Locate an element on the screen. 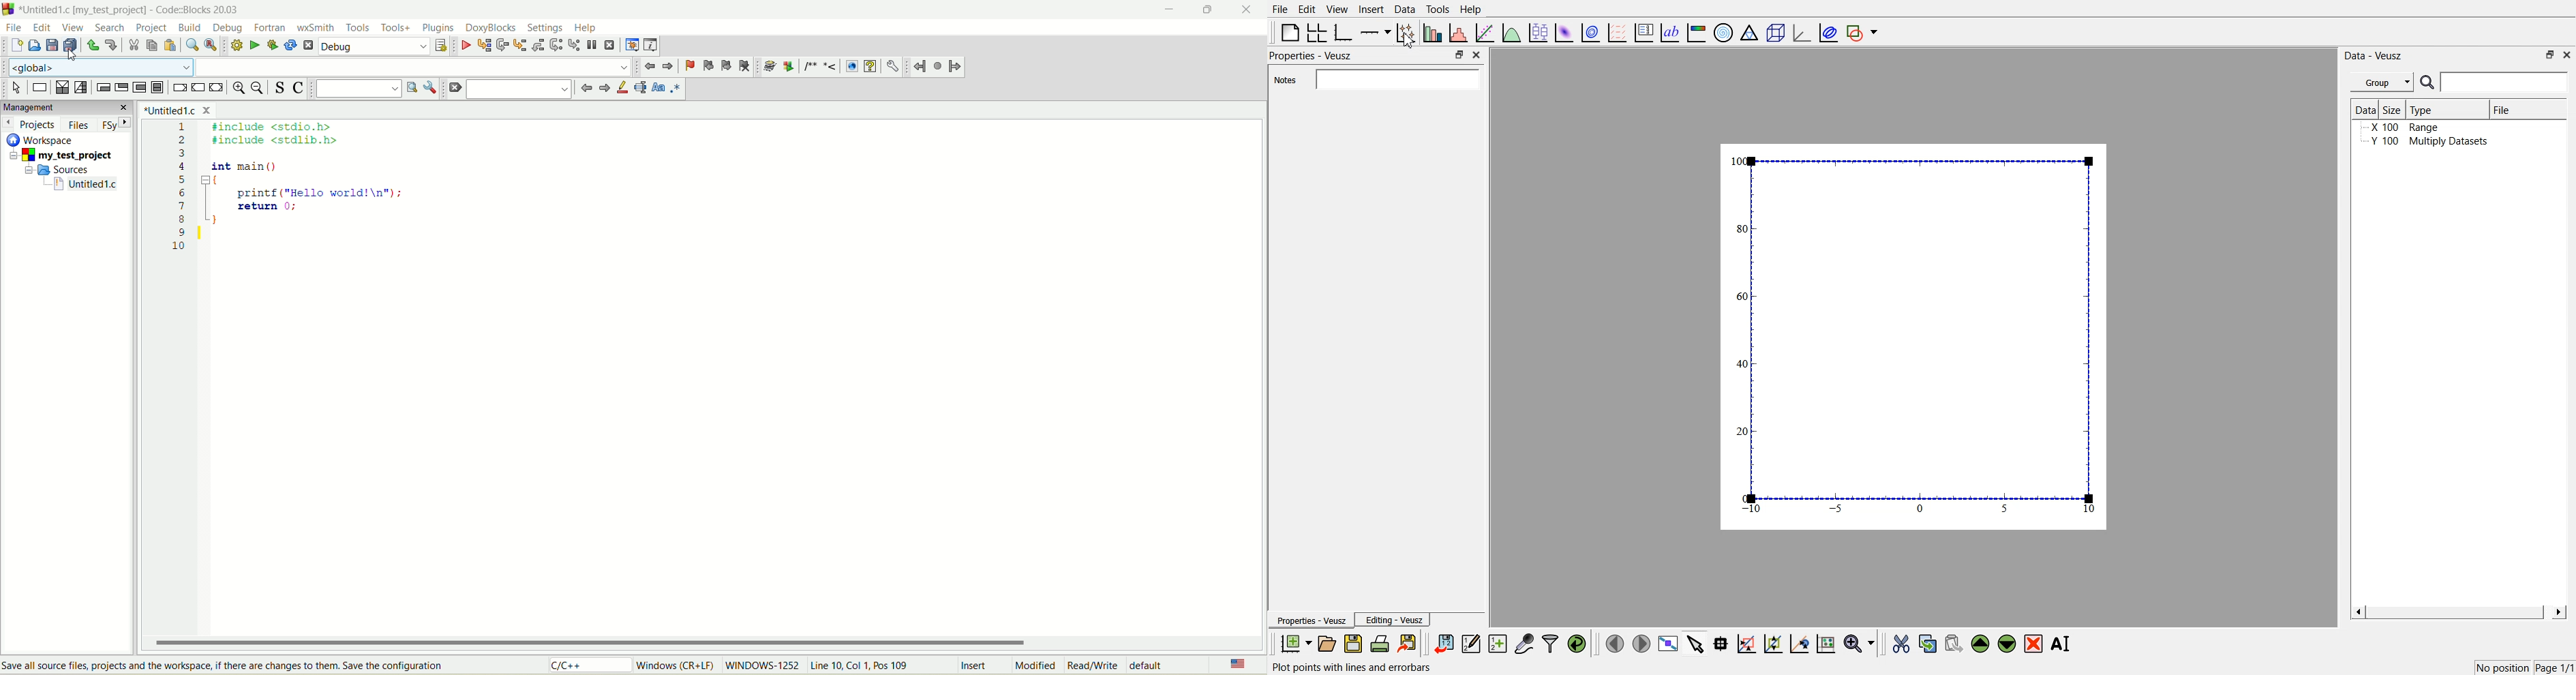 The image size is (2576, 700). return instruction is located at coordinates (219, 87).